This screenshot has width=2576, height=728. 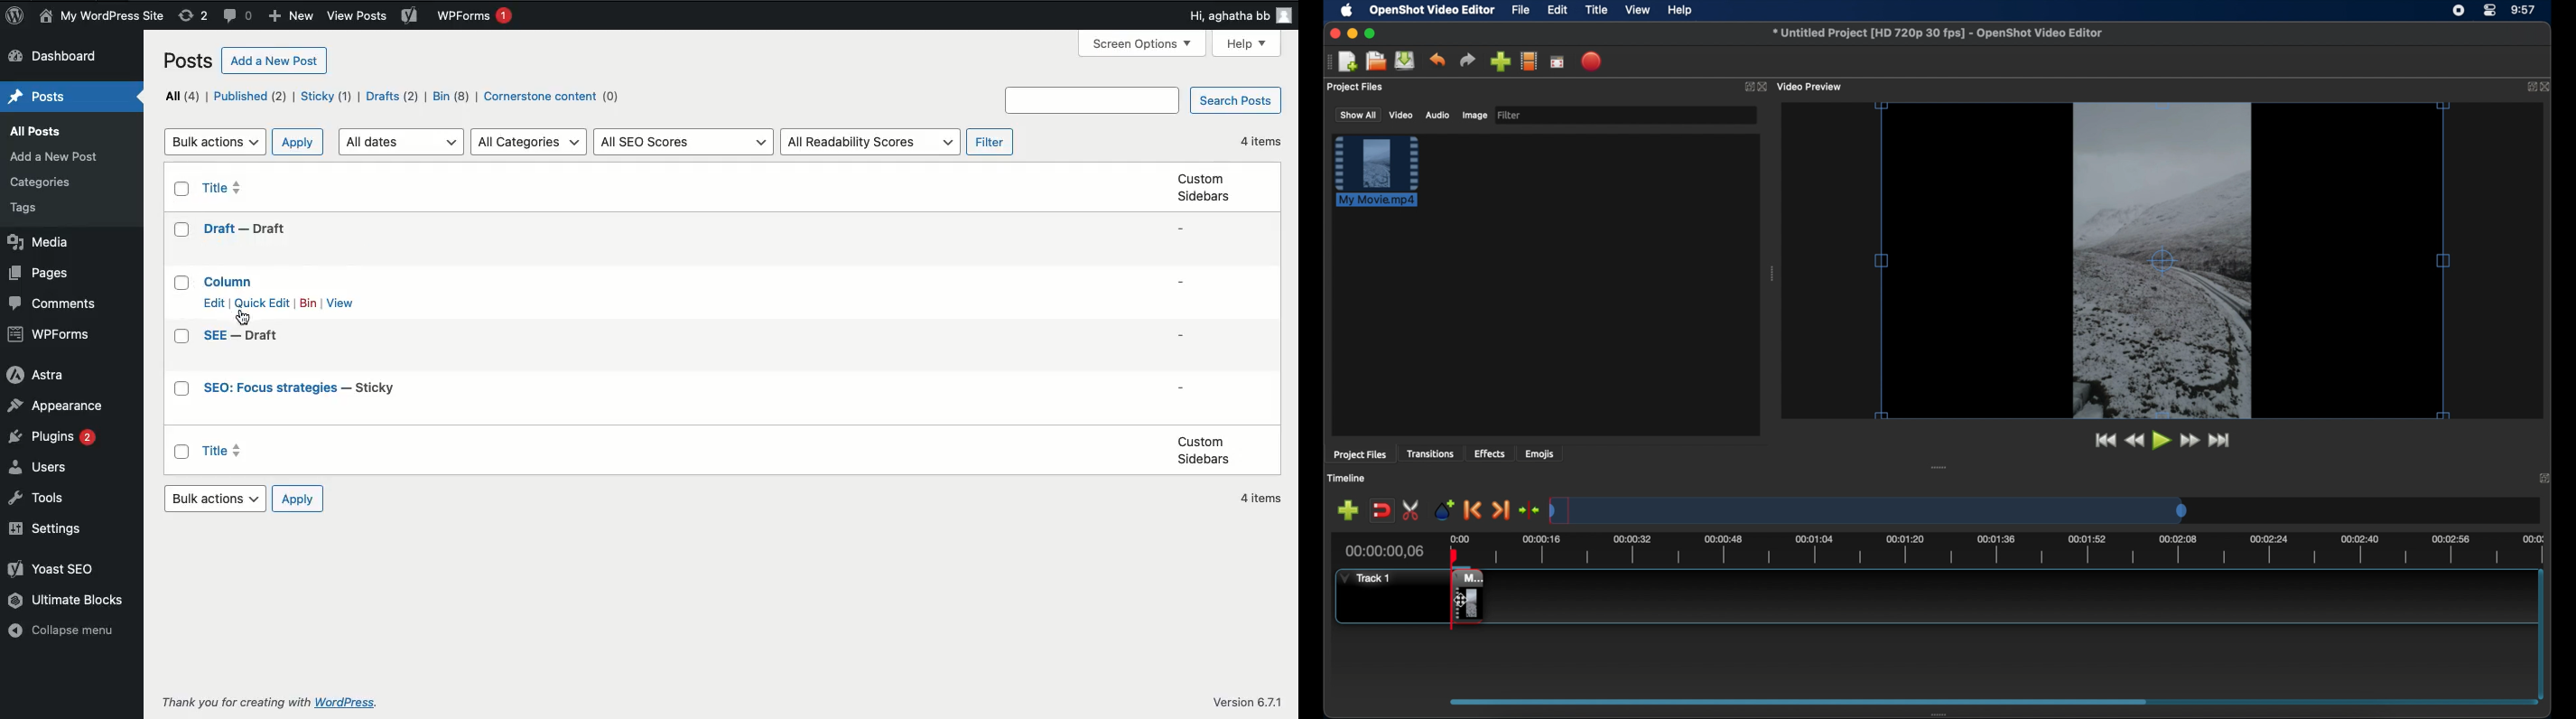 I want to click on , so click(x=232, y=703).